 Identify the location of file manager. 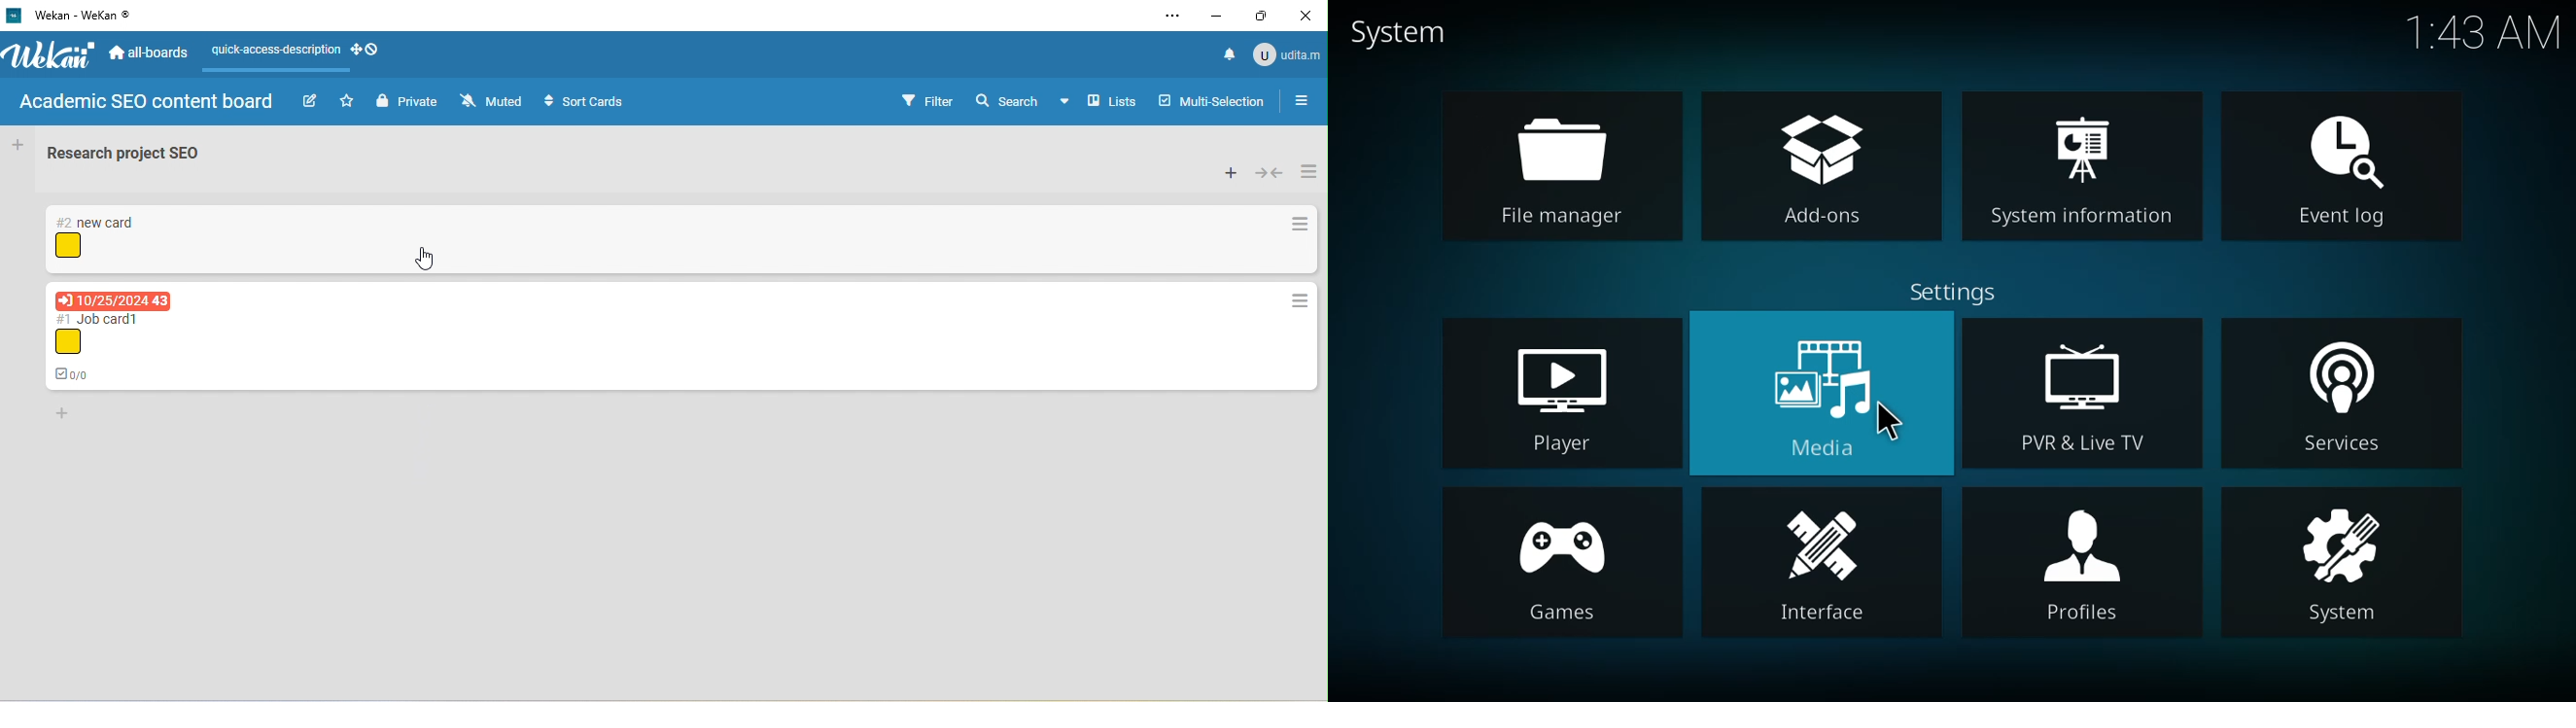
(1562, 171).